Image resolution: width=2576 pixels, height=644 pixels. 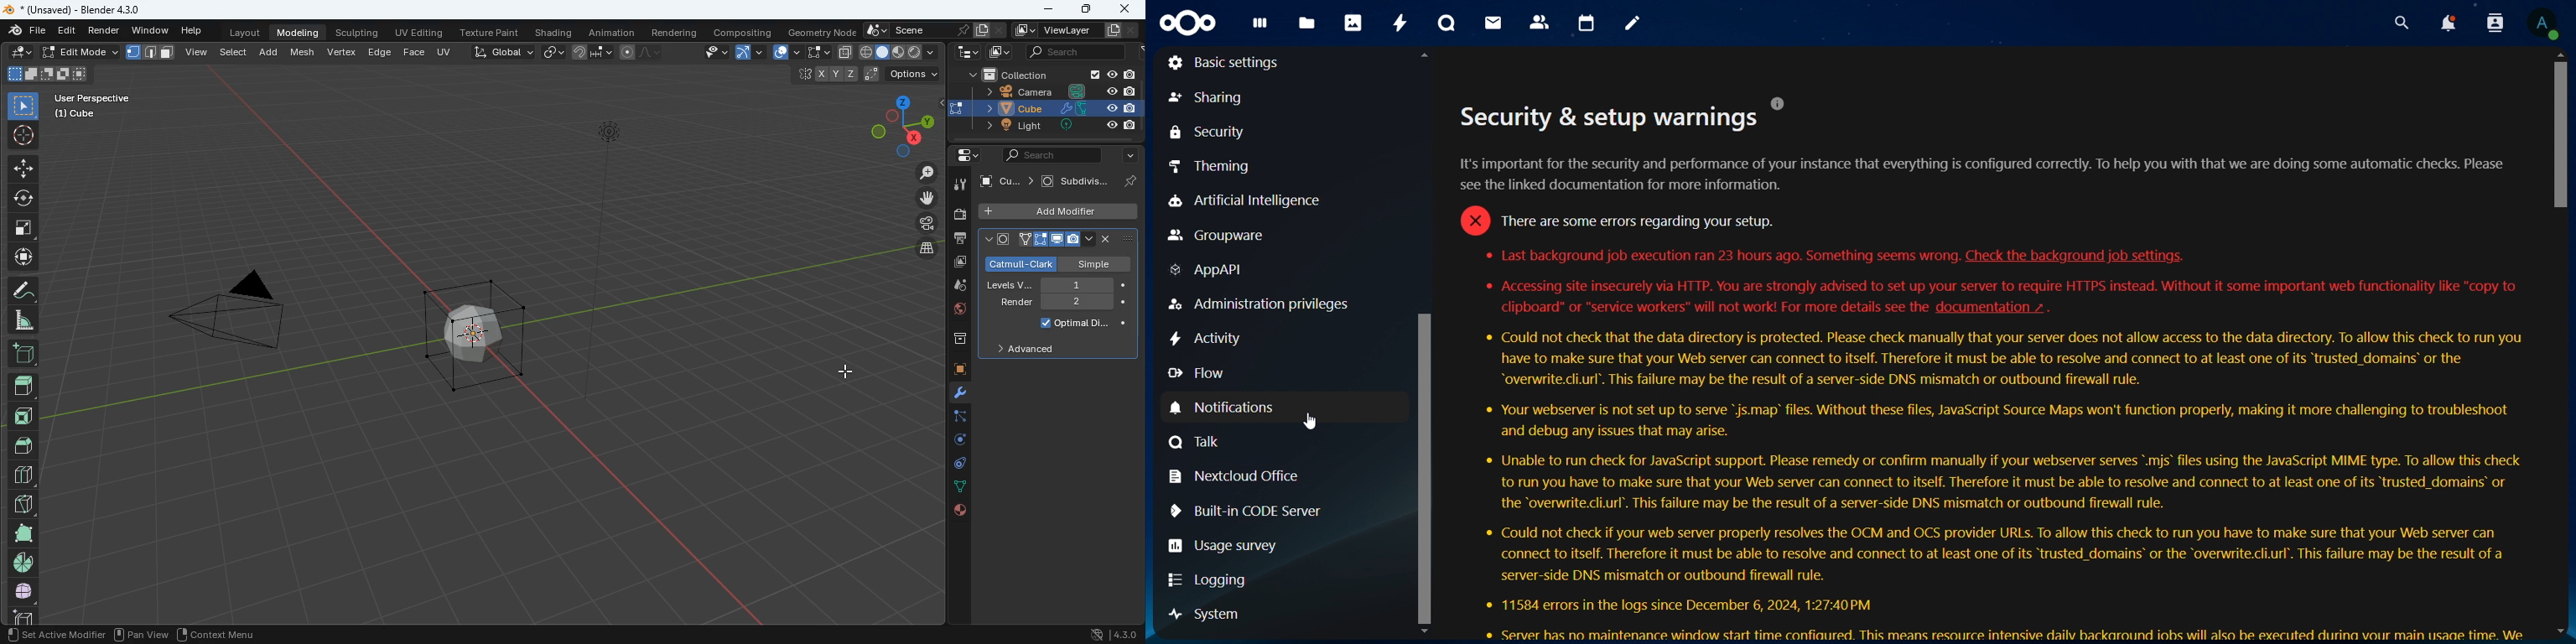 I want to click on dots, so click(x=956, y=487).